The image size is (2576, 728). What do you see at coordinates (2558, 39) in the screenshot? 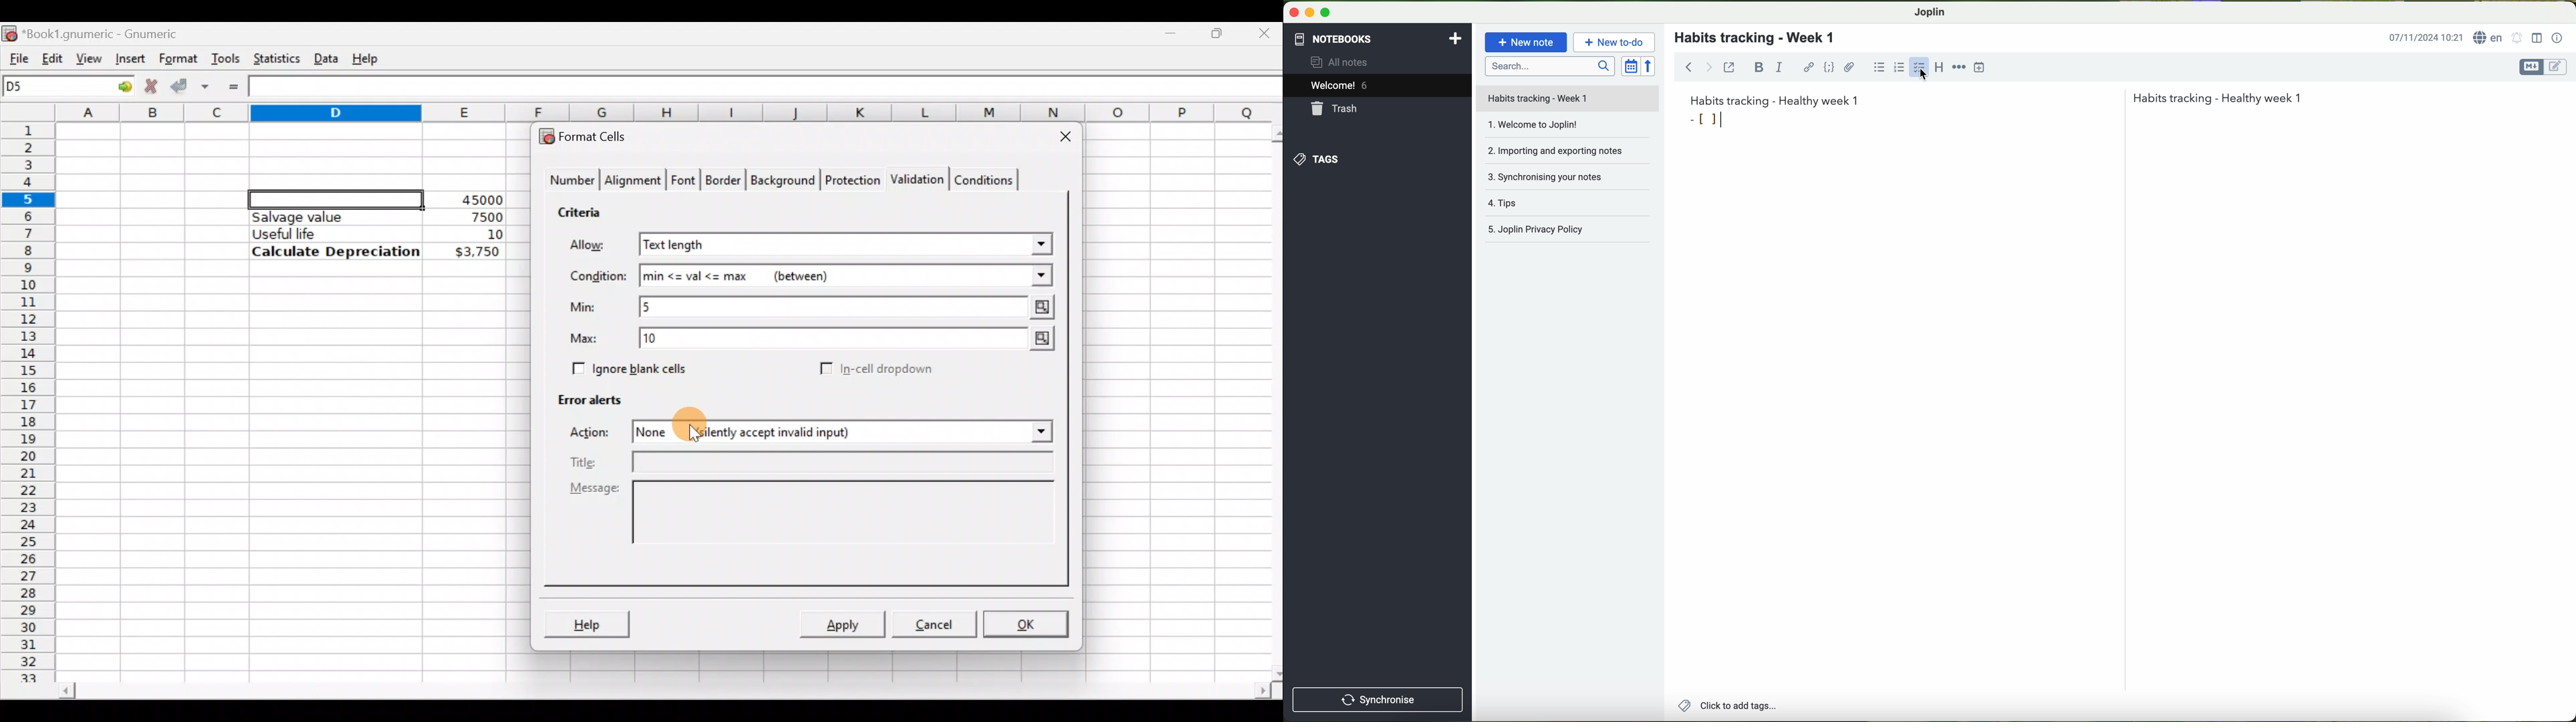
I see `note properties` at bounding box center [2558, 39].